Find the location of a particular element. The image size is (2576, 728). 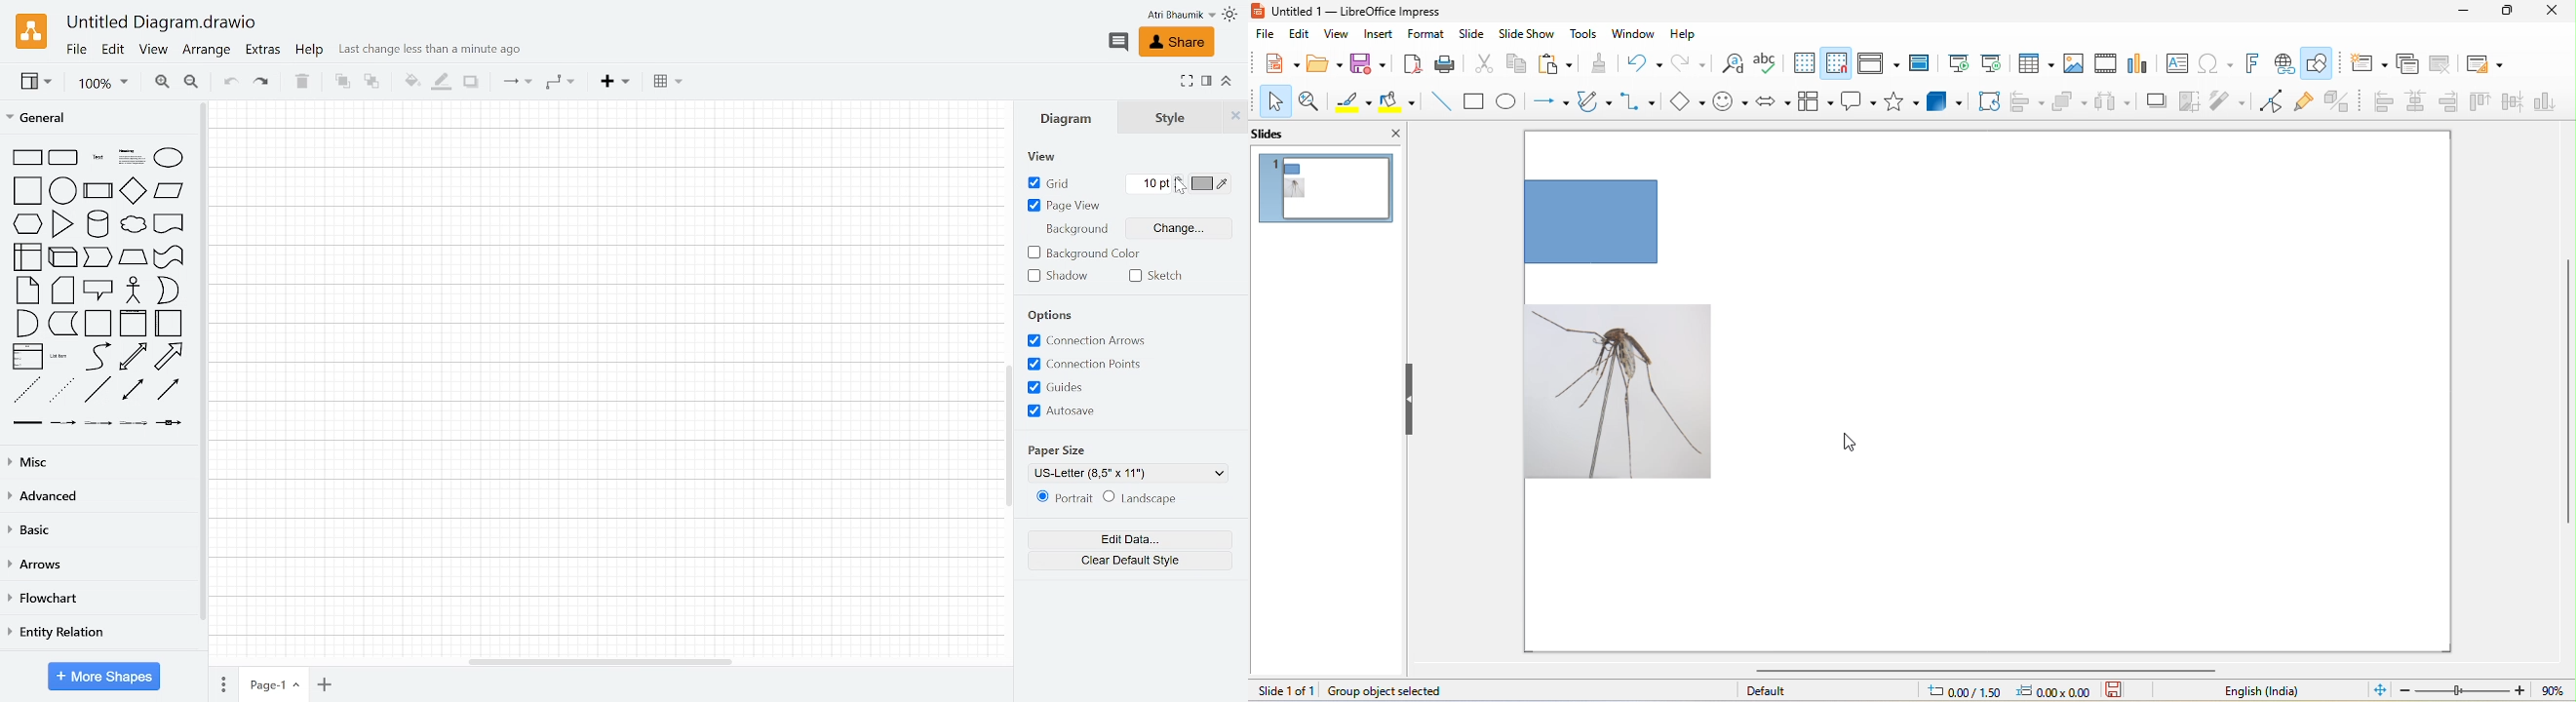

Autosave is located at coordinates (1086, 410).